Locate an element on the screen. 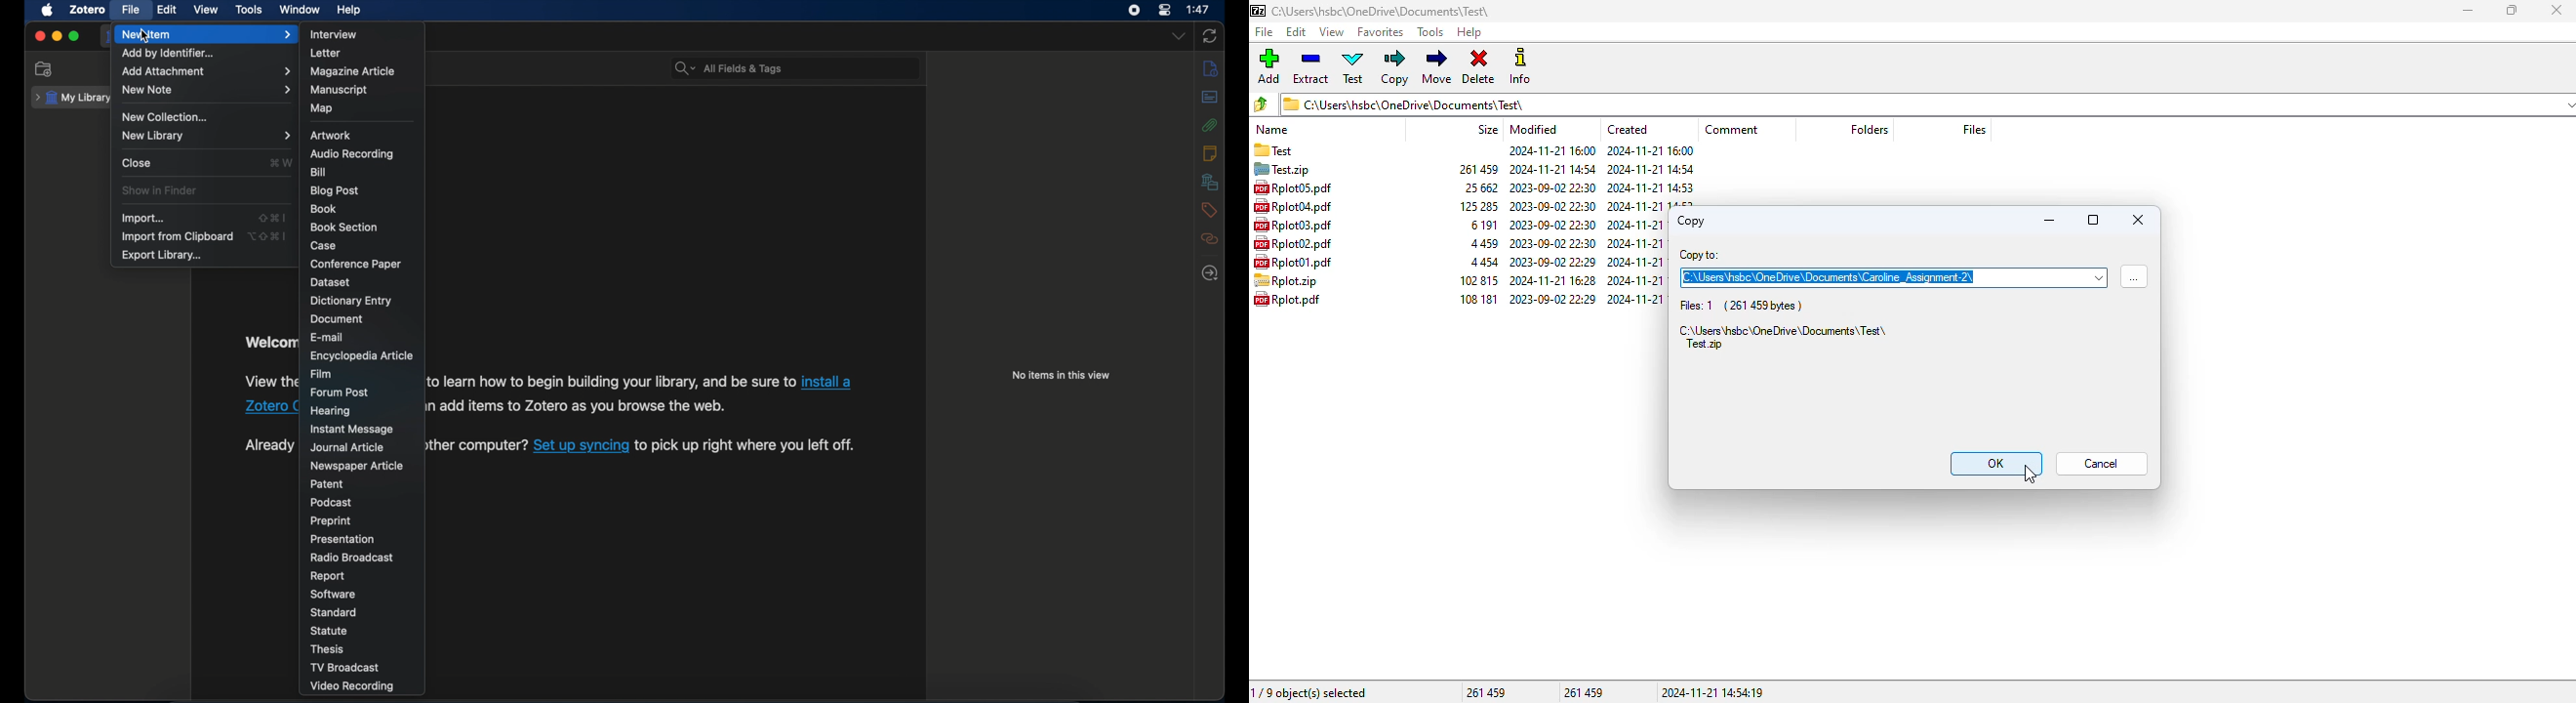 The width and height of the screenshot is (2576, 728). sync is located at coordinates (1211, 37).